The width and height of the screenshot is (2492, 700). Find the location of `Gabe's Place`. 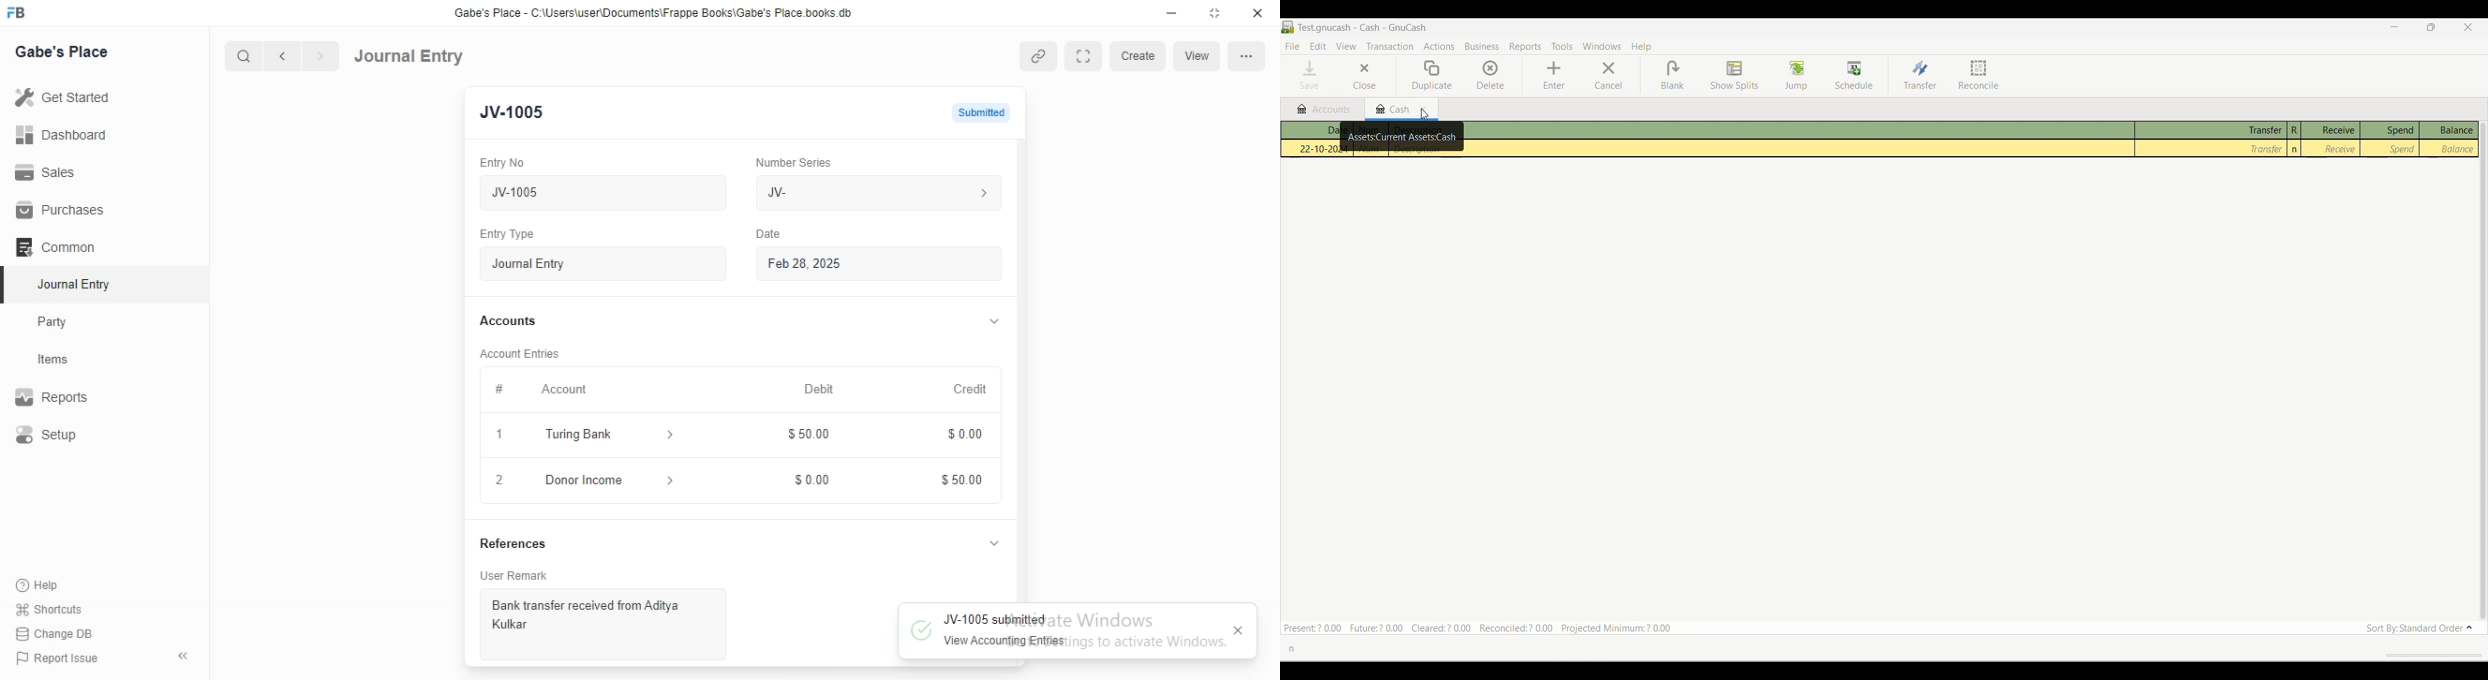

Gabe's Place is located at coordinates (62, 51).